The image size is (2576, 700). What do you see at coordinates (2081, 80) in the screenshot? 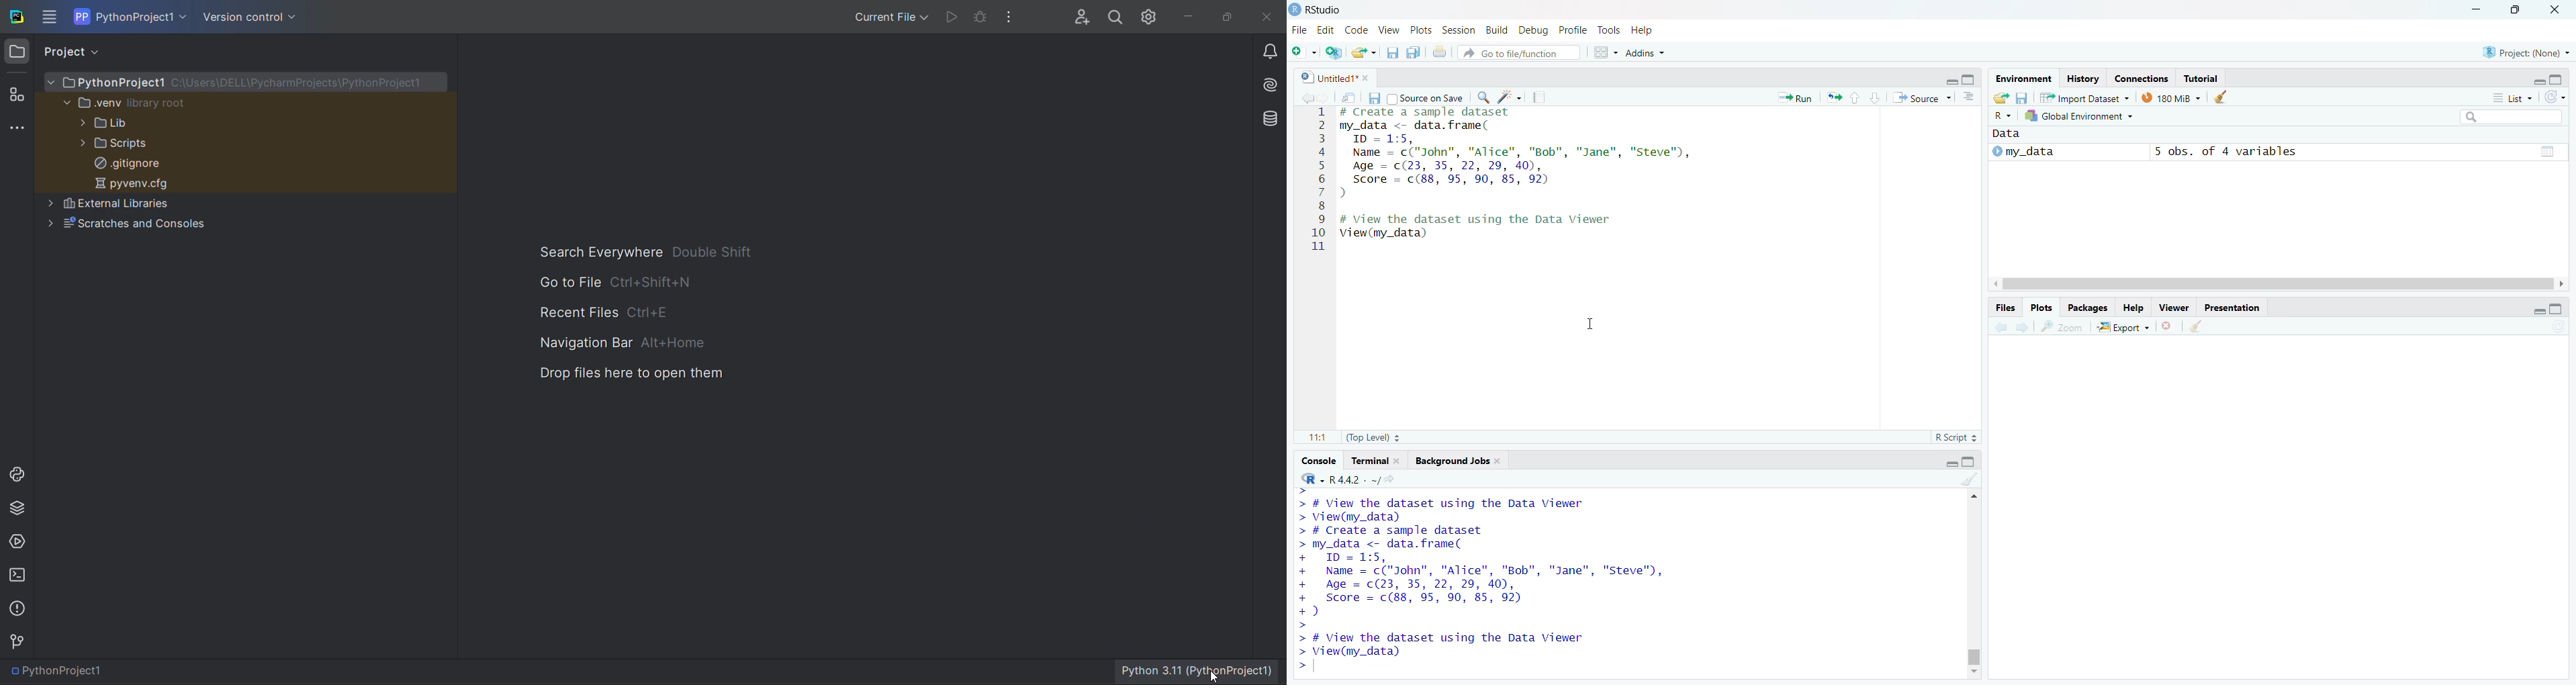
I see `History` at bounding box center [2081, 80].